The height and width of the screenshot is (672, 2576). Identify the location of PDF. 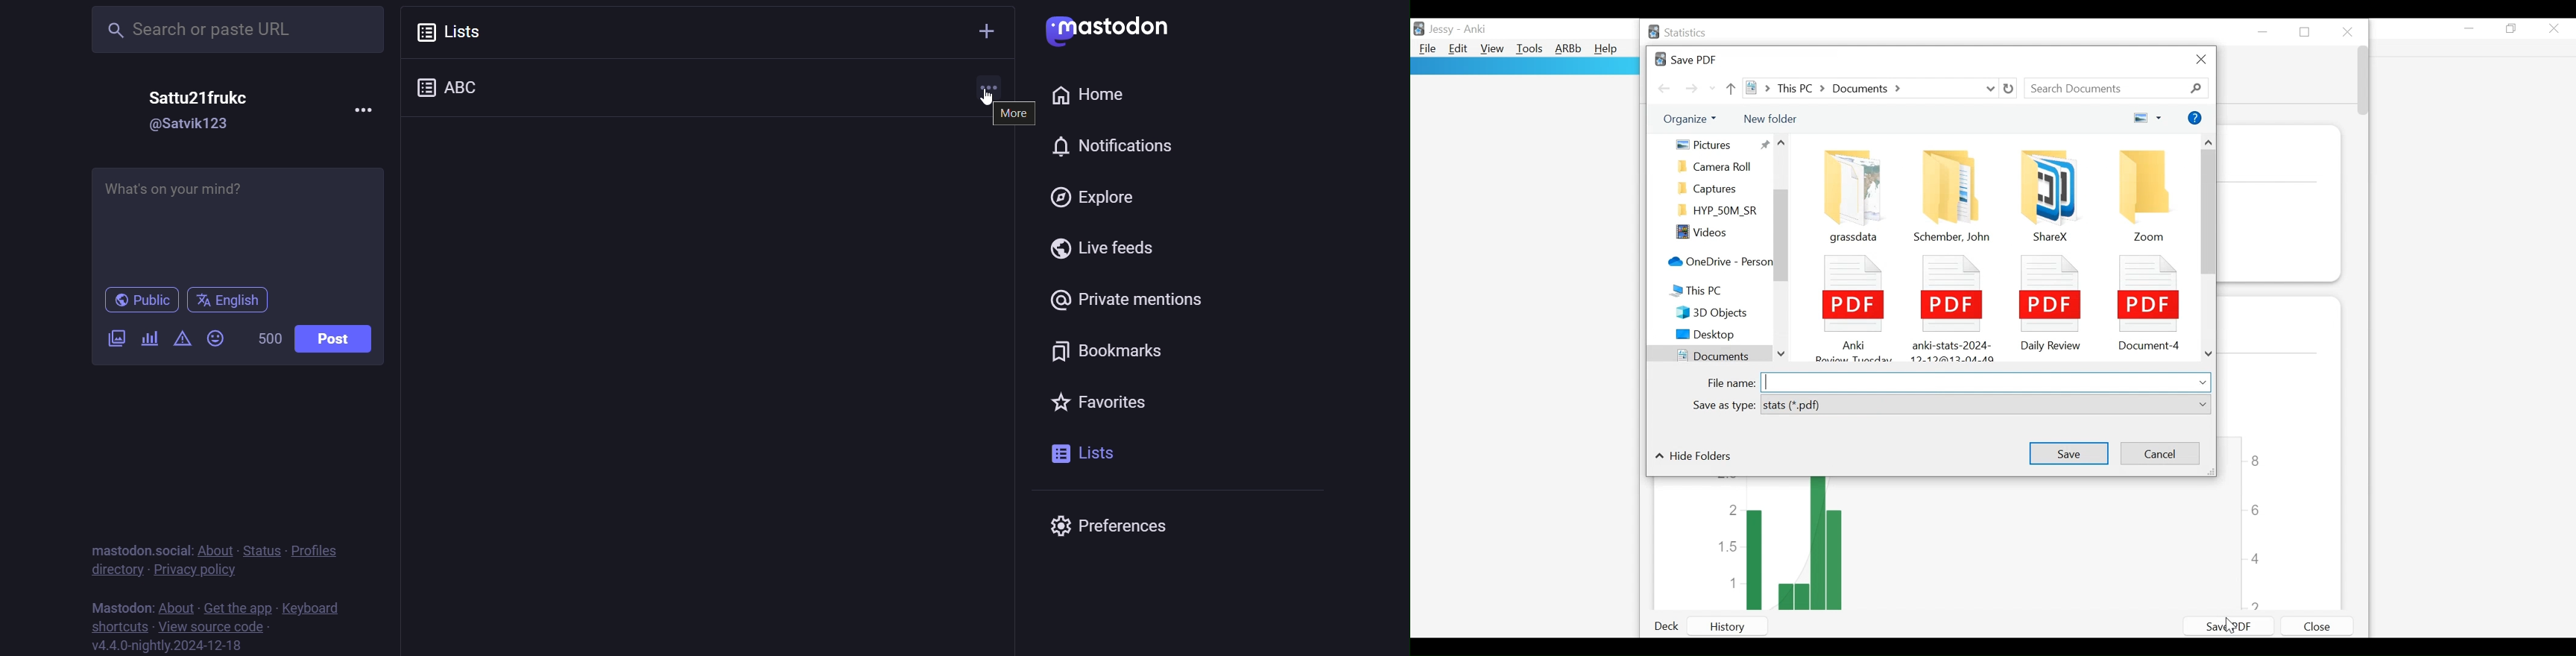
(2047, 301).